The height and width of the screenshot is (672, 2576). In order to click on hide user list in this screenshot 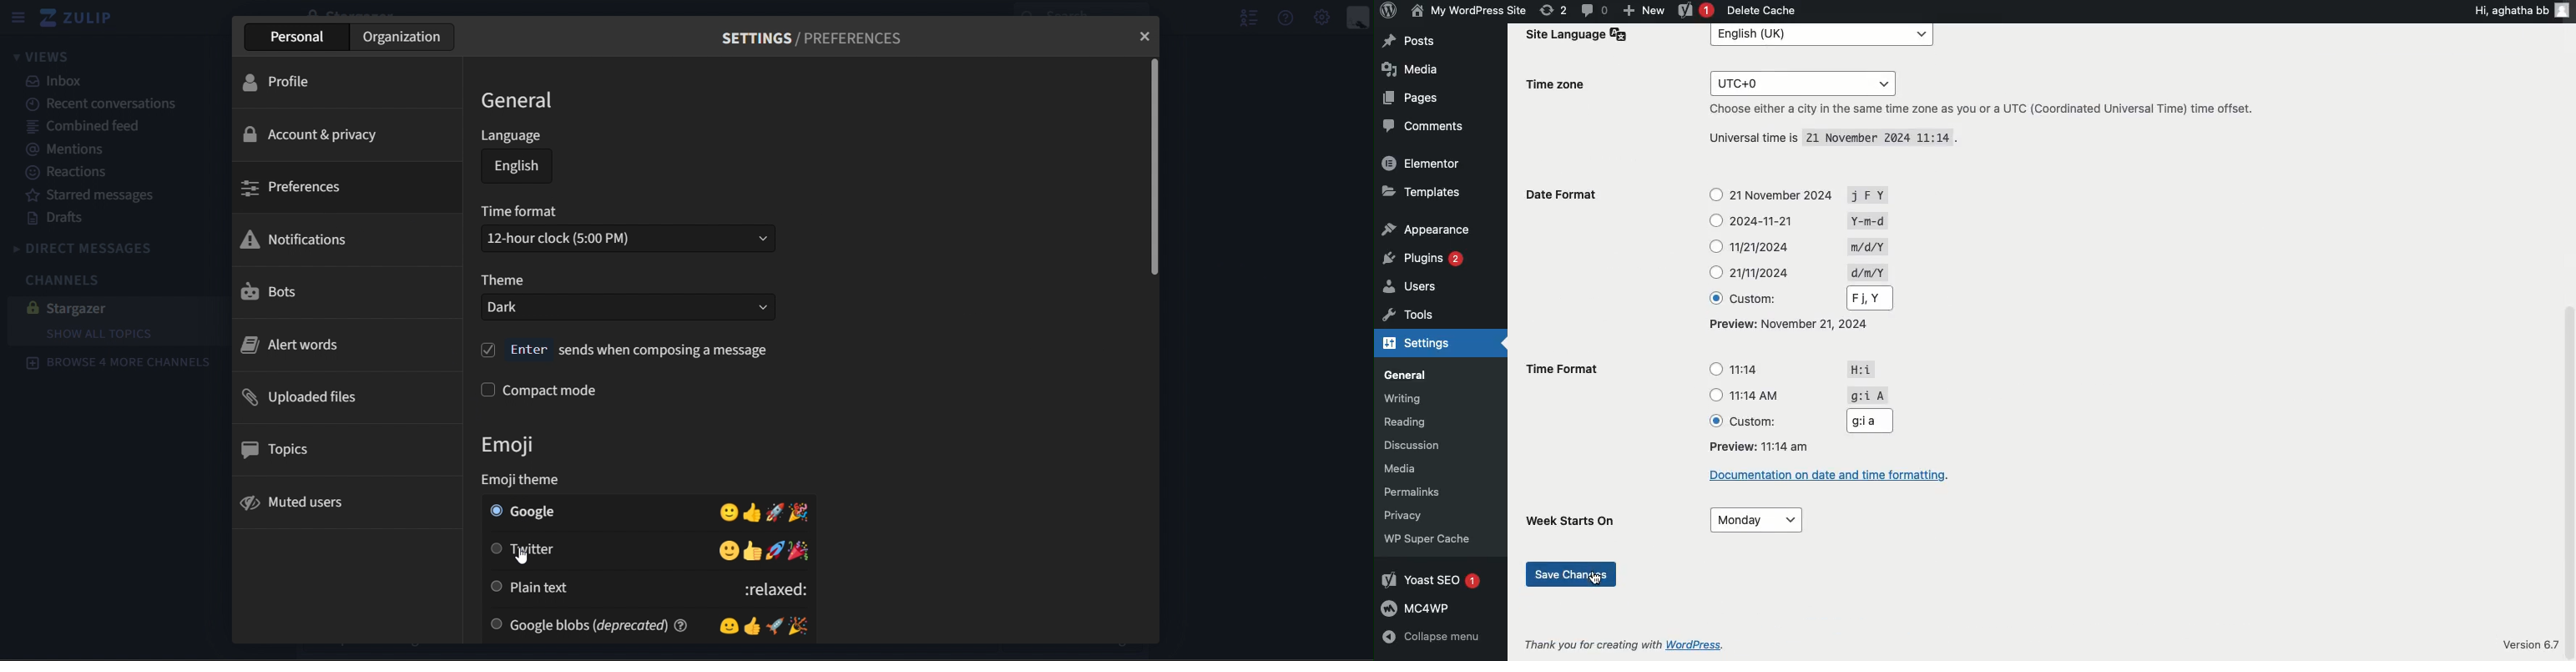, I will do `click(1244, 17)`.